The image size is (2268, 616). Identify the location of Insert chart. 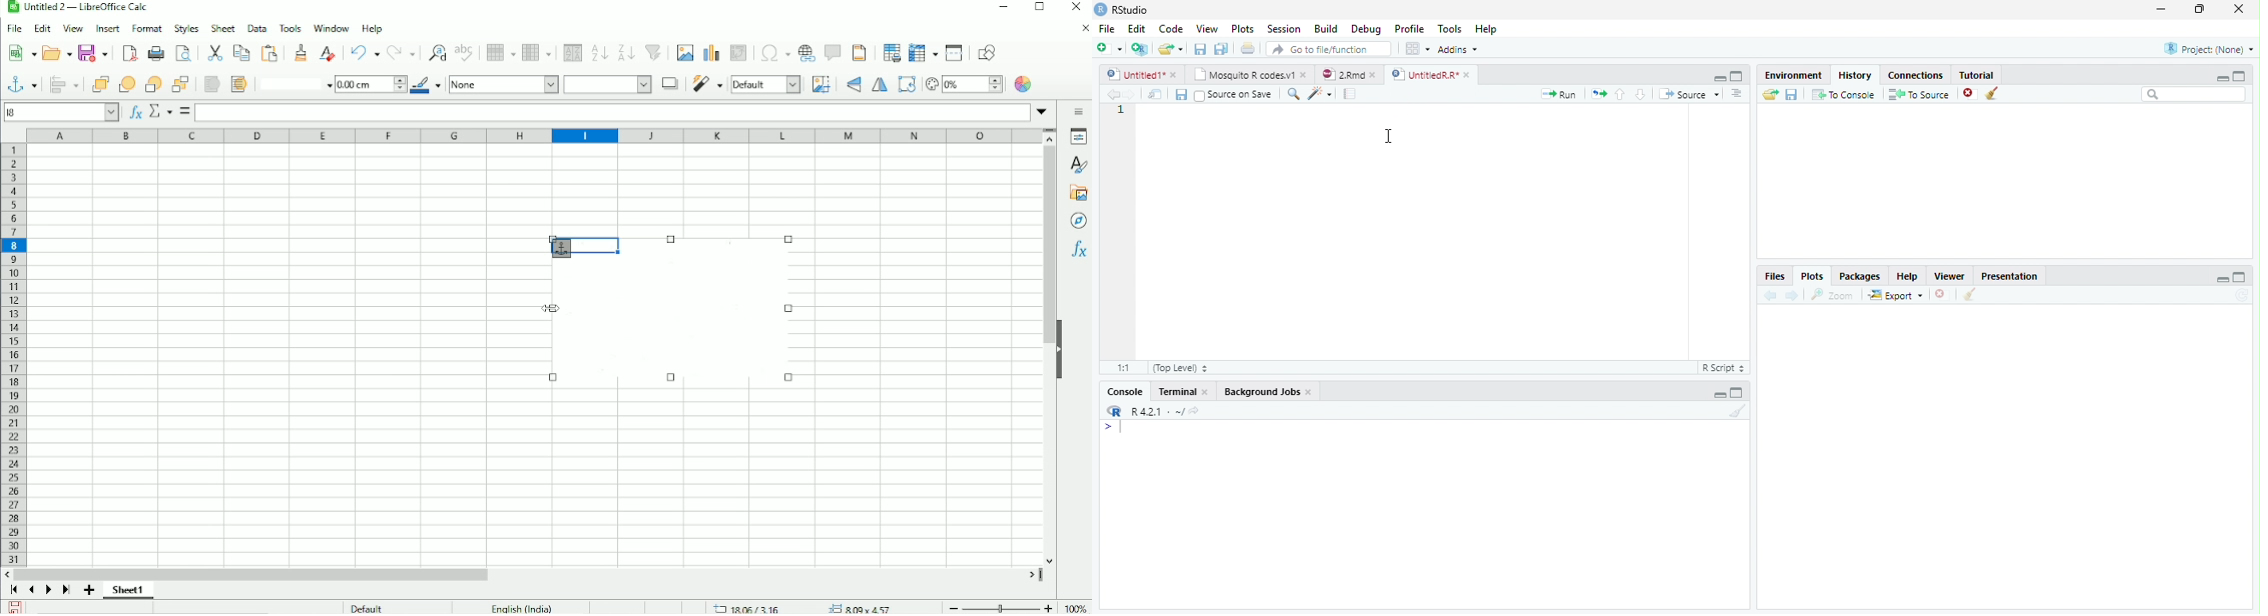
(710, 52).